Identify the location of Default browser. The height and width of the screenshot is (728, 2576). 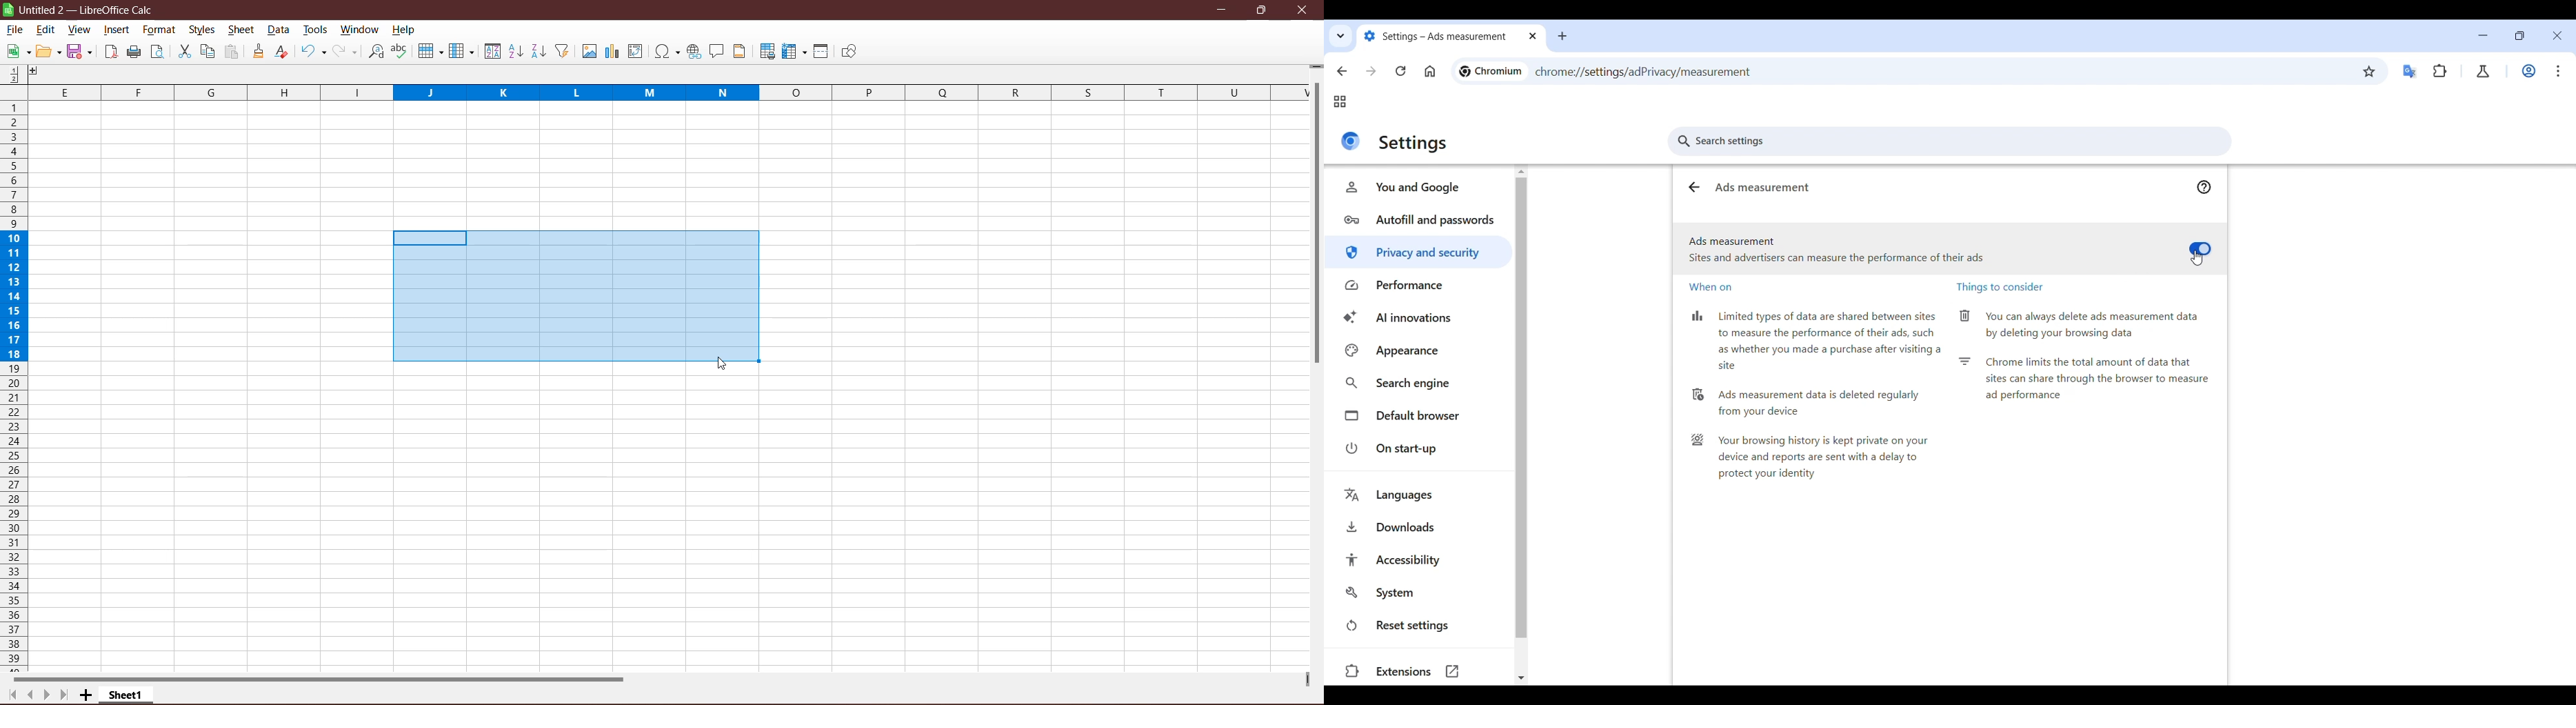
(1418, 416).